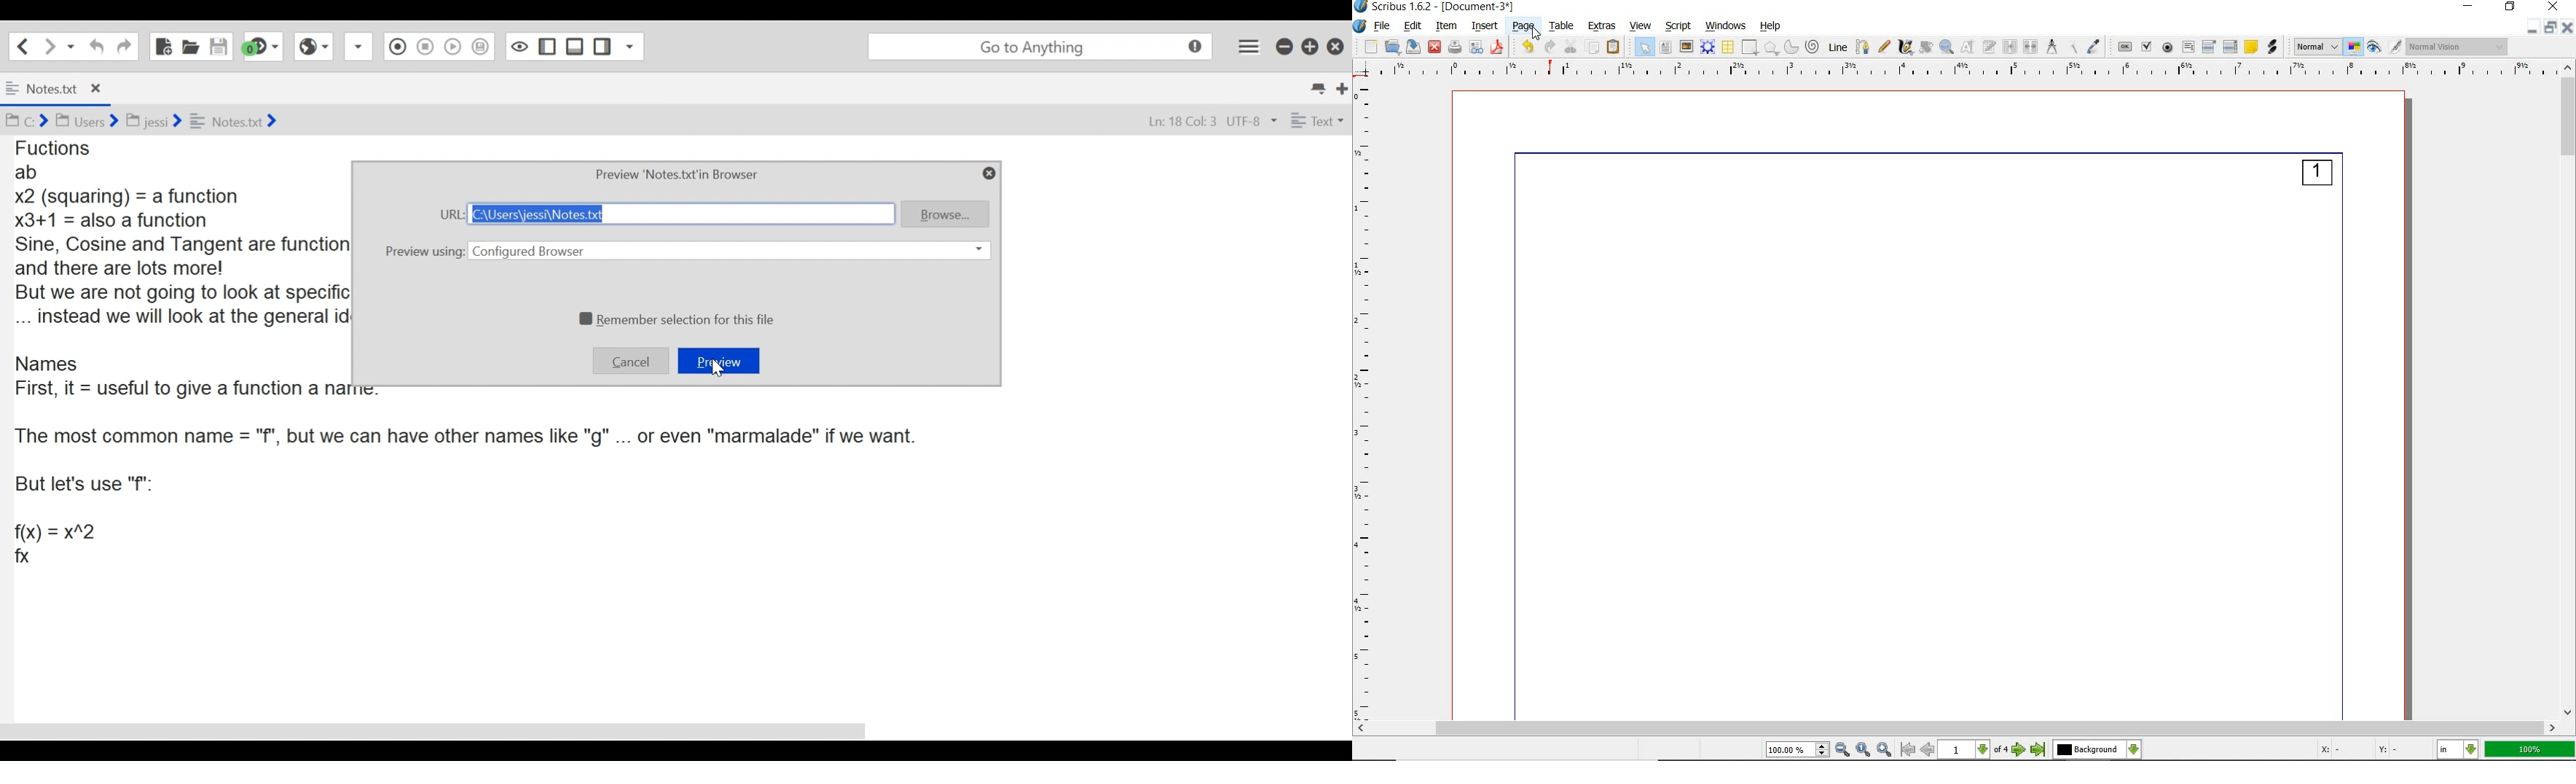 Image resolution: width=2576 pixels, height=784 pixels. Describe the element at coordinates (1392, 46) in the screenshot. I see `open` at that location.